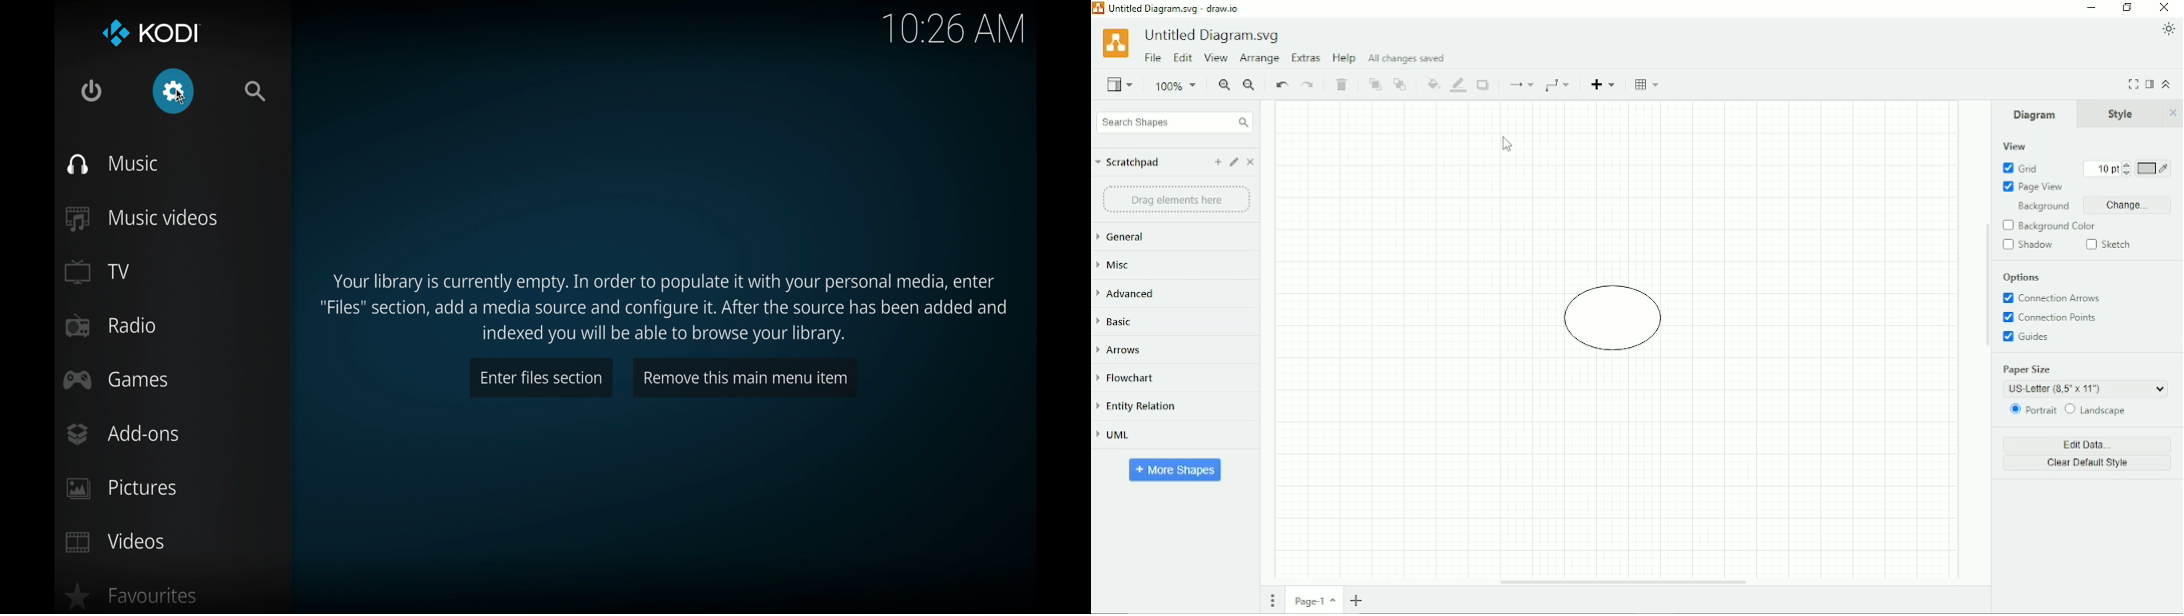 This screenshot has height=616, width=2184. I want to click on settings, so click(174, 92).